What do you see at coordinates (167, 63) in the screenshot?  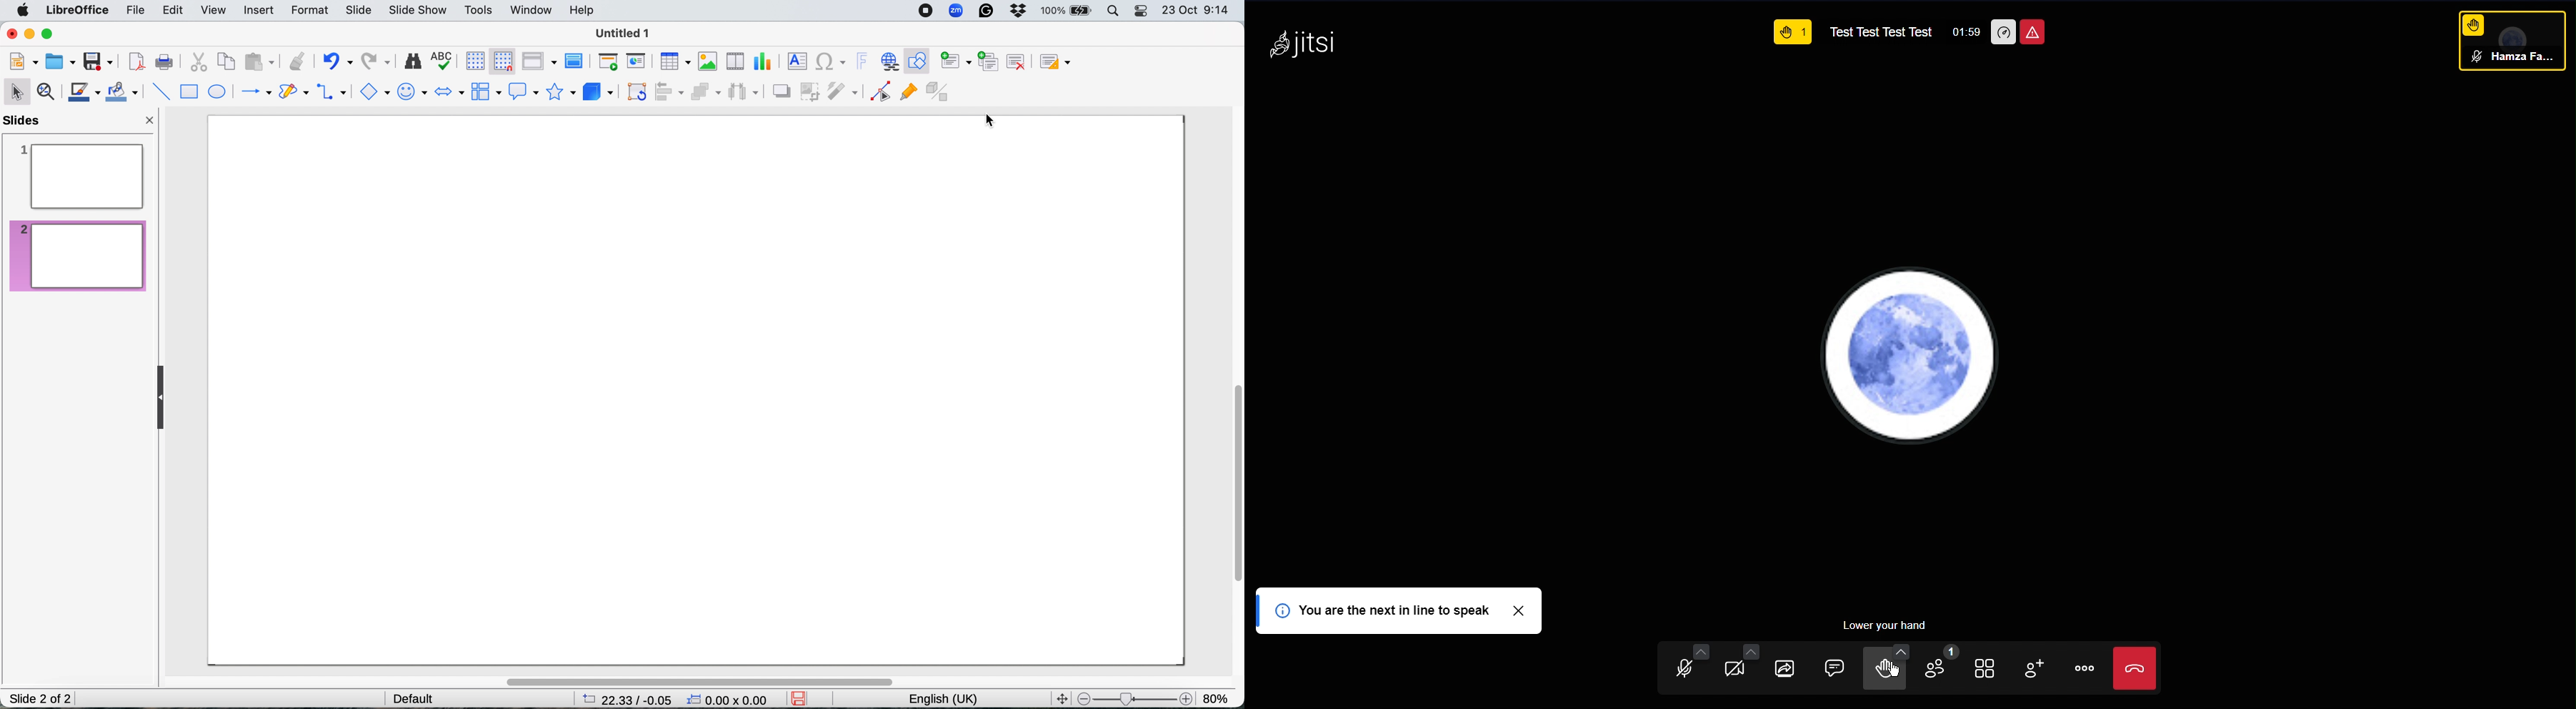 I see `print` at bounding box center [167, 63].